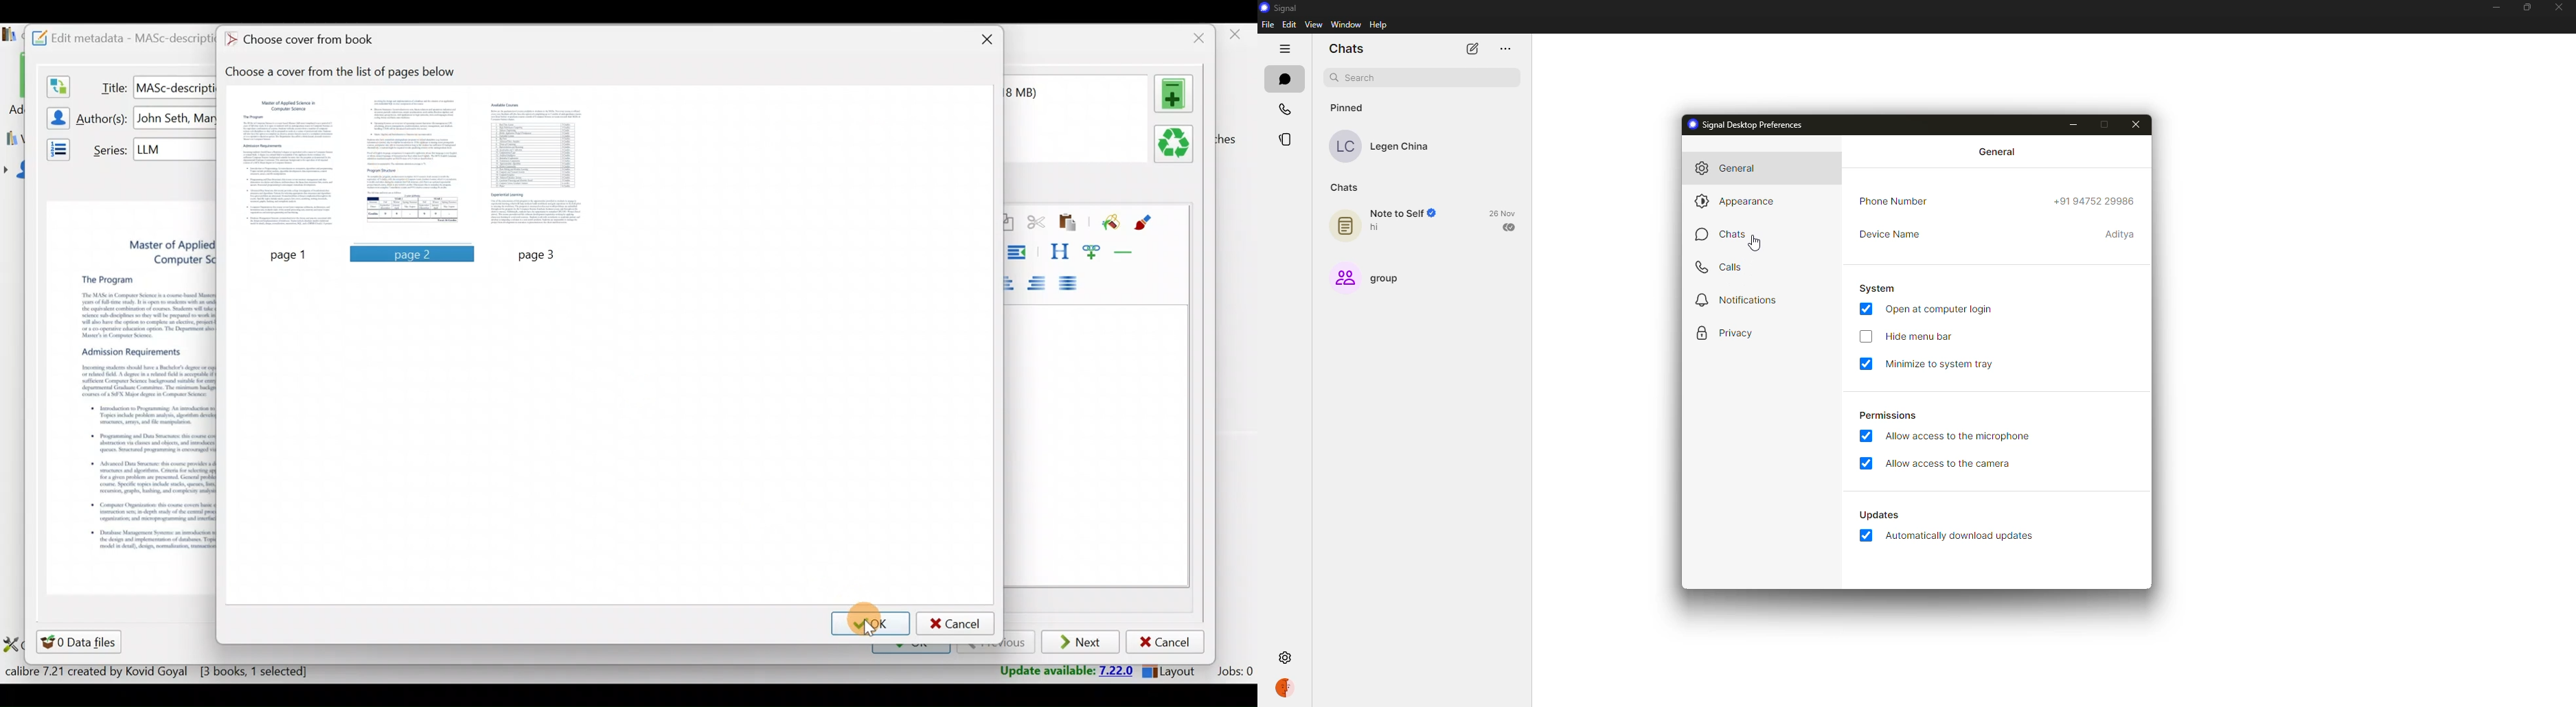 This screenshot has height=728, width=2576. What do you see at coordinates (1346, 107) in the screenshot?
I see `pinned` at bounding box center [1346, 107].